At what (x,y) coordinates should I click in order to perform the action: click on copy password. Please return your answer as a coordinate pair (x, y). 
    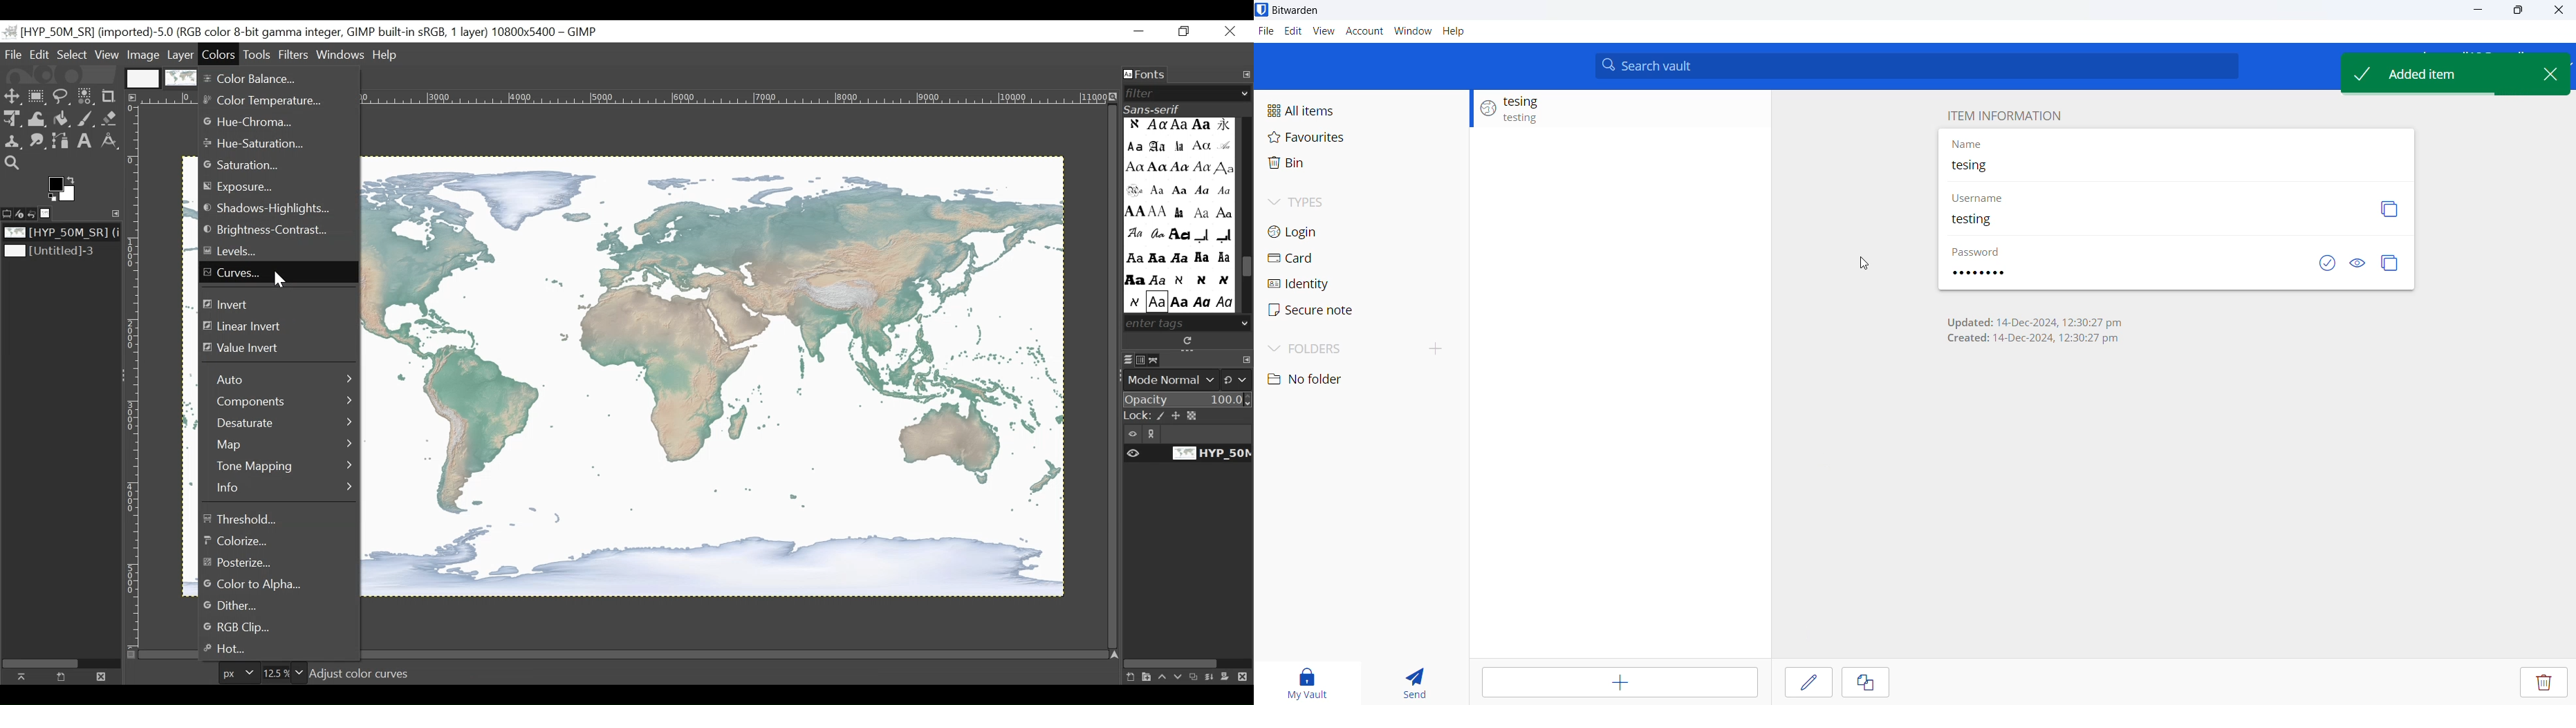
    Looking at the image, I should click on (2393, 263).